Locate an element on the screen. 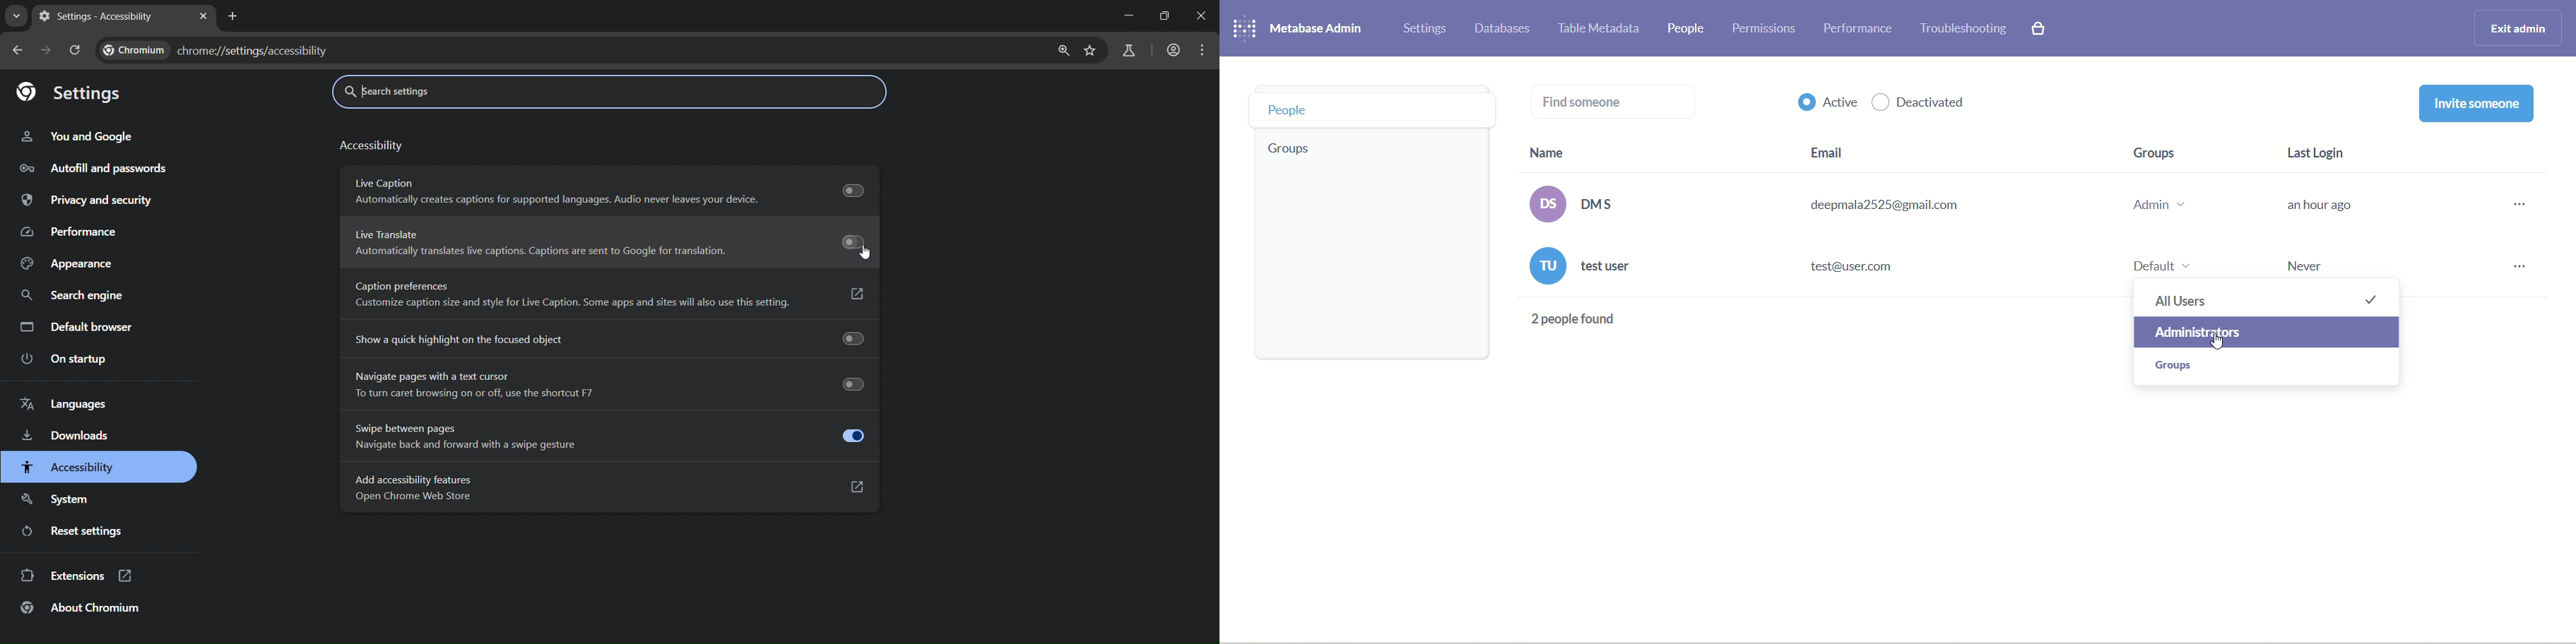 The height and width of the screenshot is (644, 2576). invite someone is located at coordinates (2478, 103).